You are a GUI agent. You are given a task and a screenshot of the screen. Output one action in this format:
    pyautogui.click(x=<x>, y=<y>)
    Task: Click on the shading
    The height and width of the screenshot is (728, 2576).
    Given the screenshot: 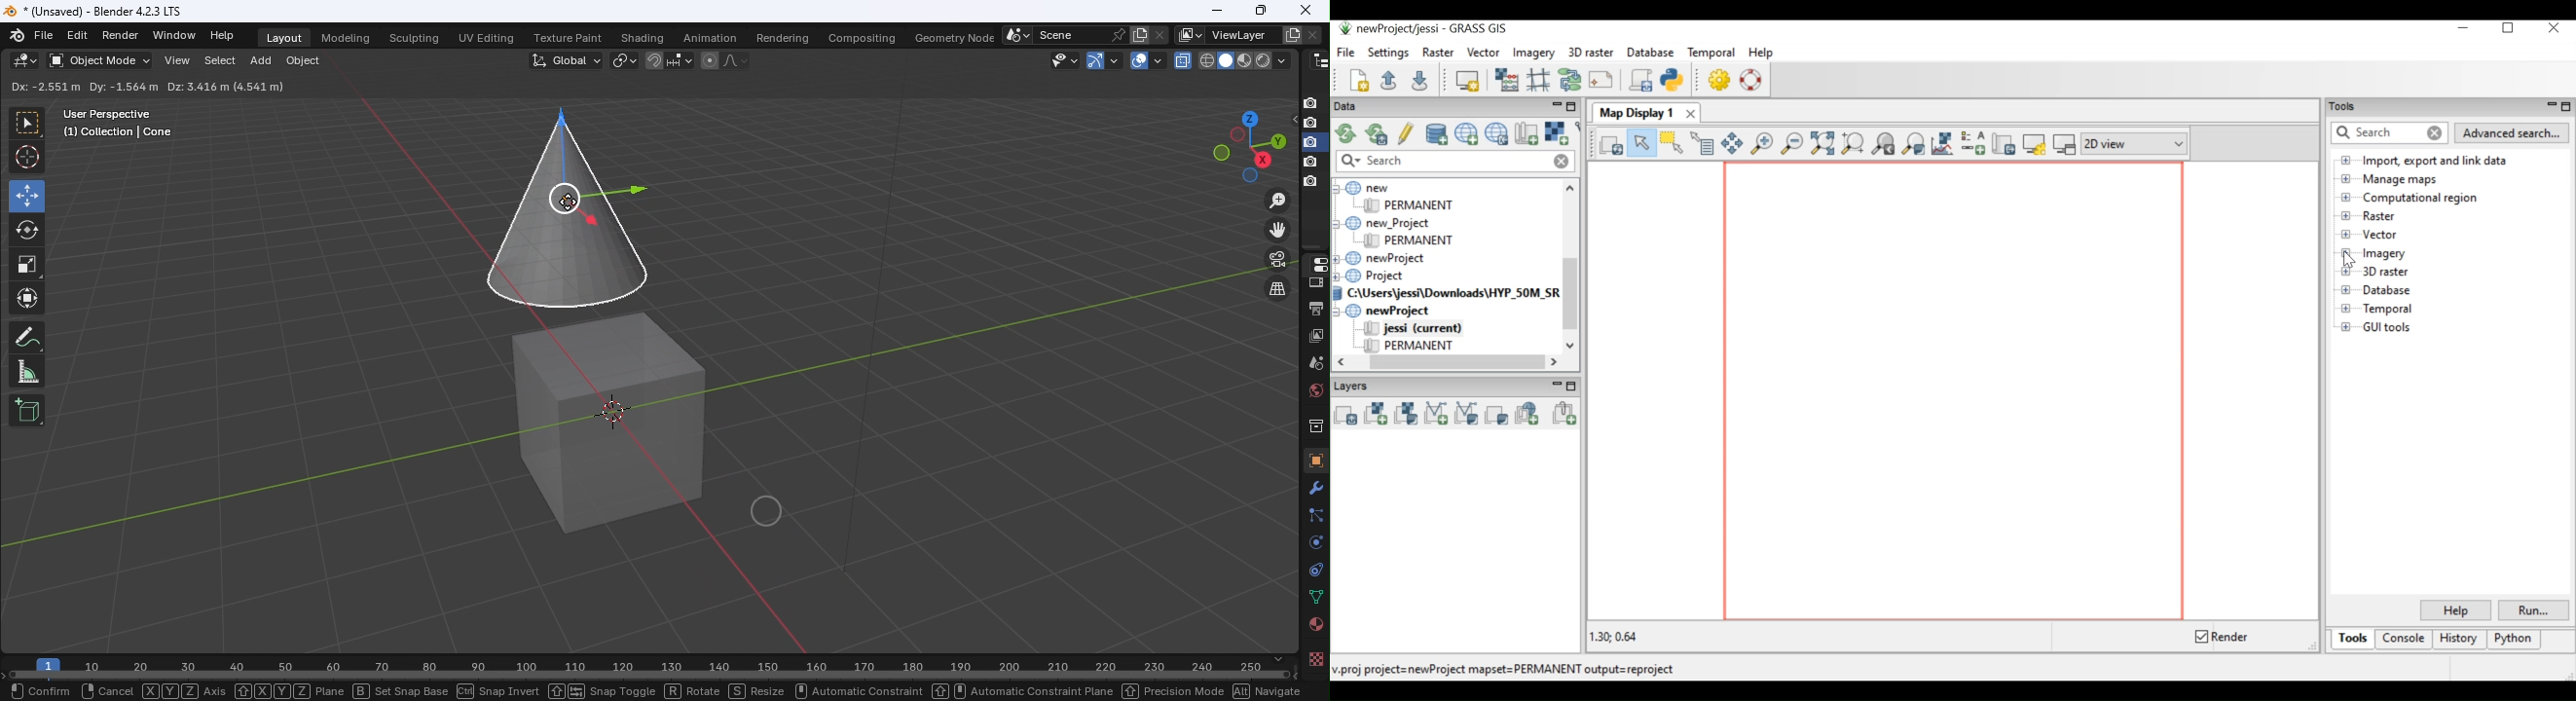 What is the action you would take?
    pyautogui.click(x=1280, y=59)
    